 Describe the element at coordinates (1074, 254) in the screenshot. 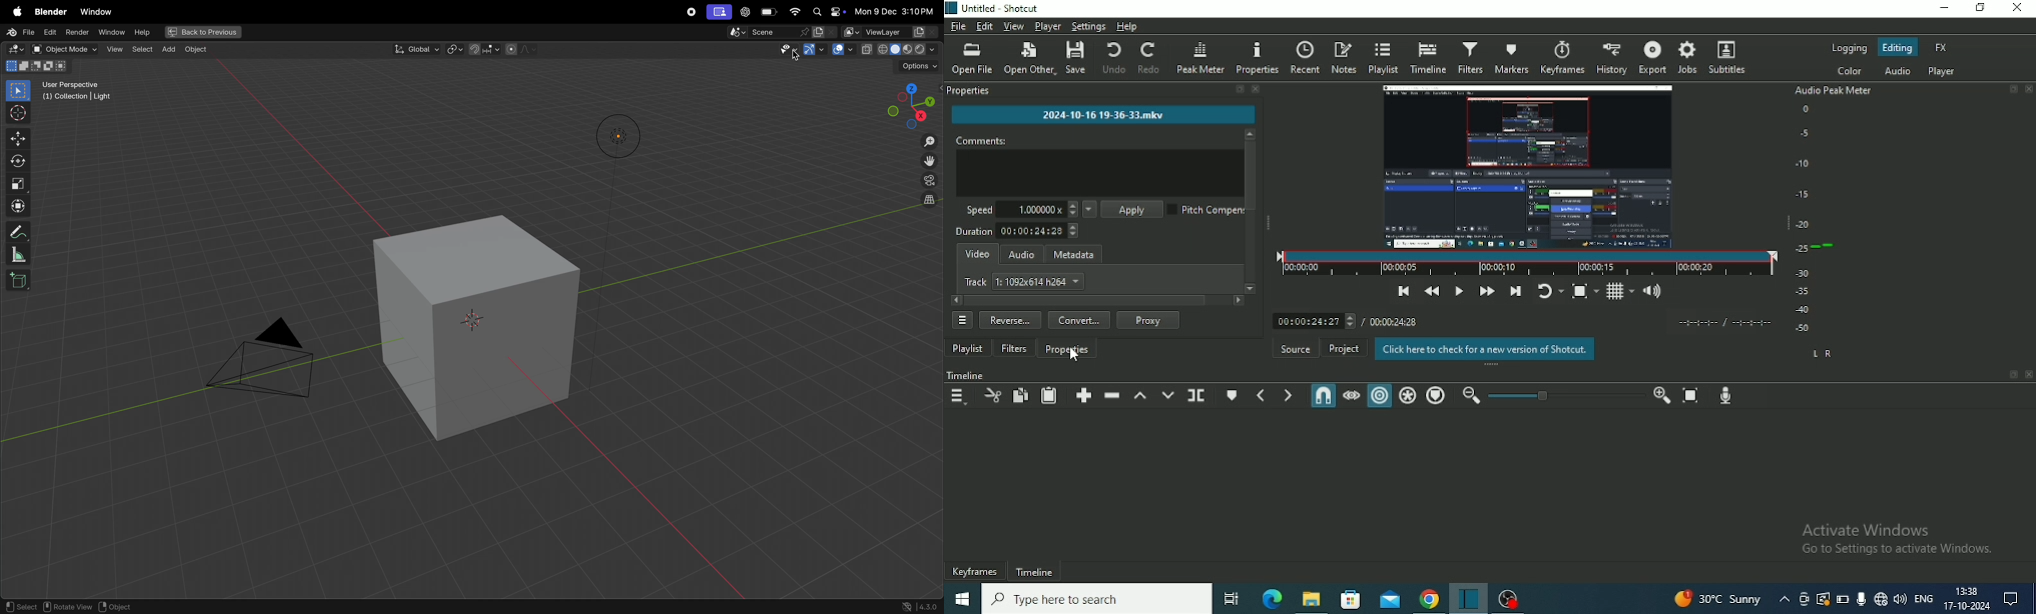

I see `Metadata` at that location.